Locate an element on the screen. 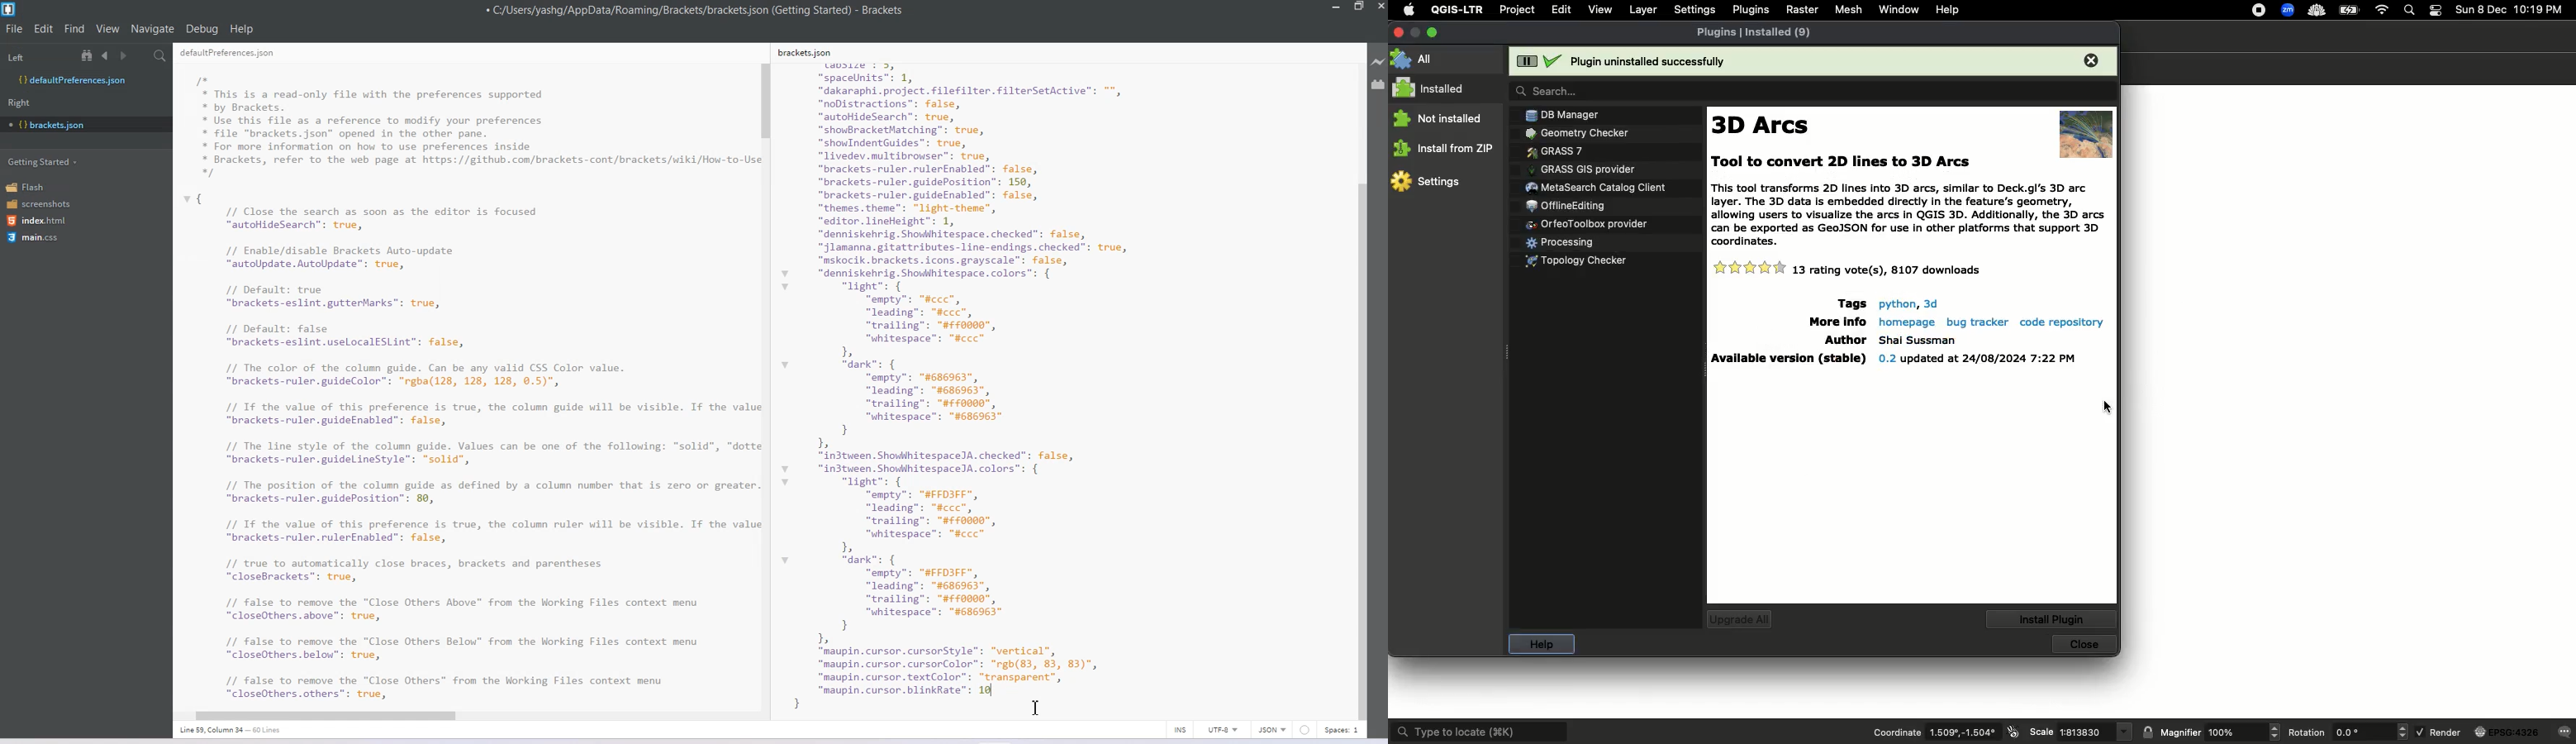 The width and height of the screenshot is (2576, 756). Edit is located at coordinates (1561, 9).